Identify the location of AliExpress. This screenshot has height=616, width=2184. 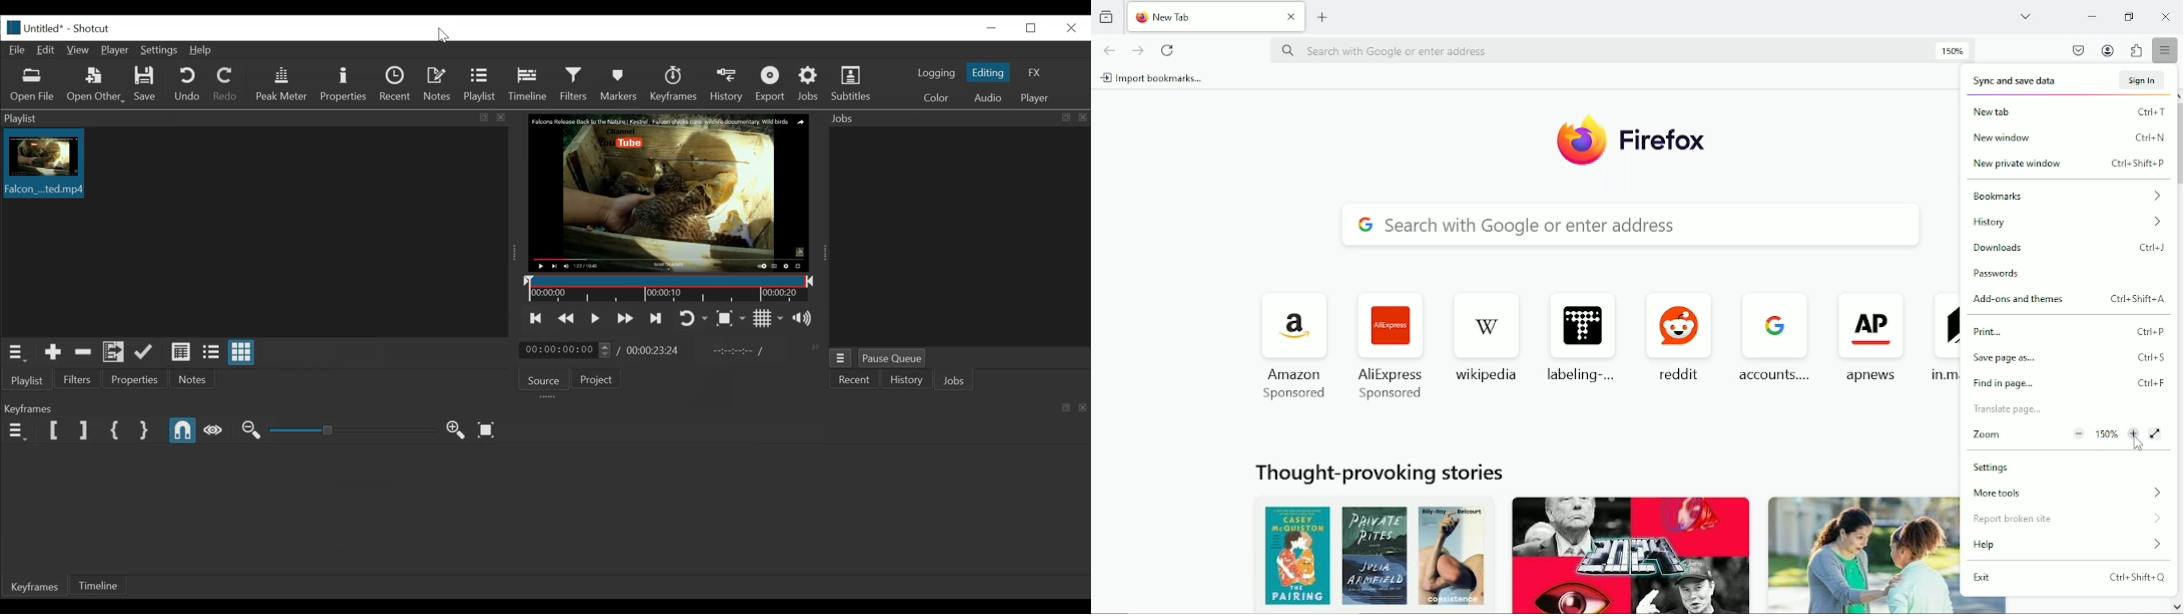
(1393, 338).